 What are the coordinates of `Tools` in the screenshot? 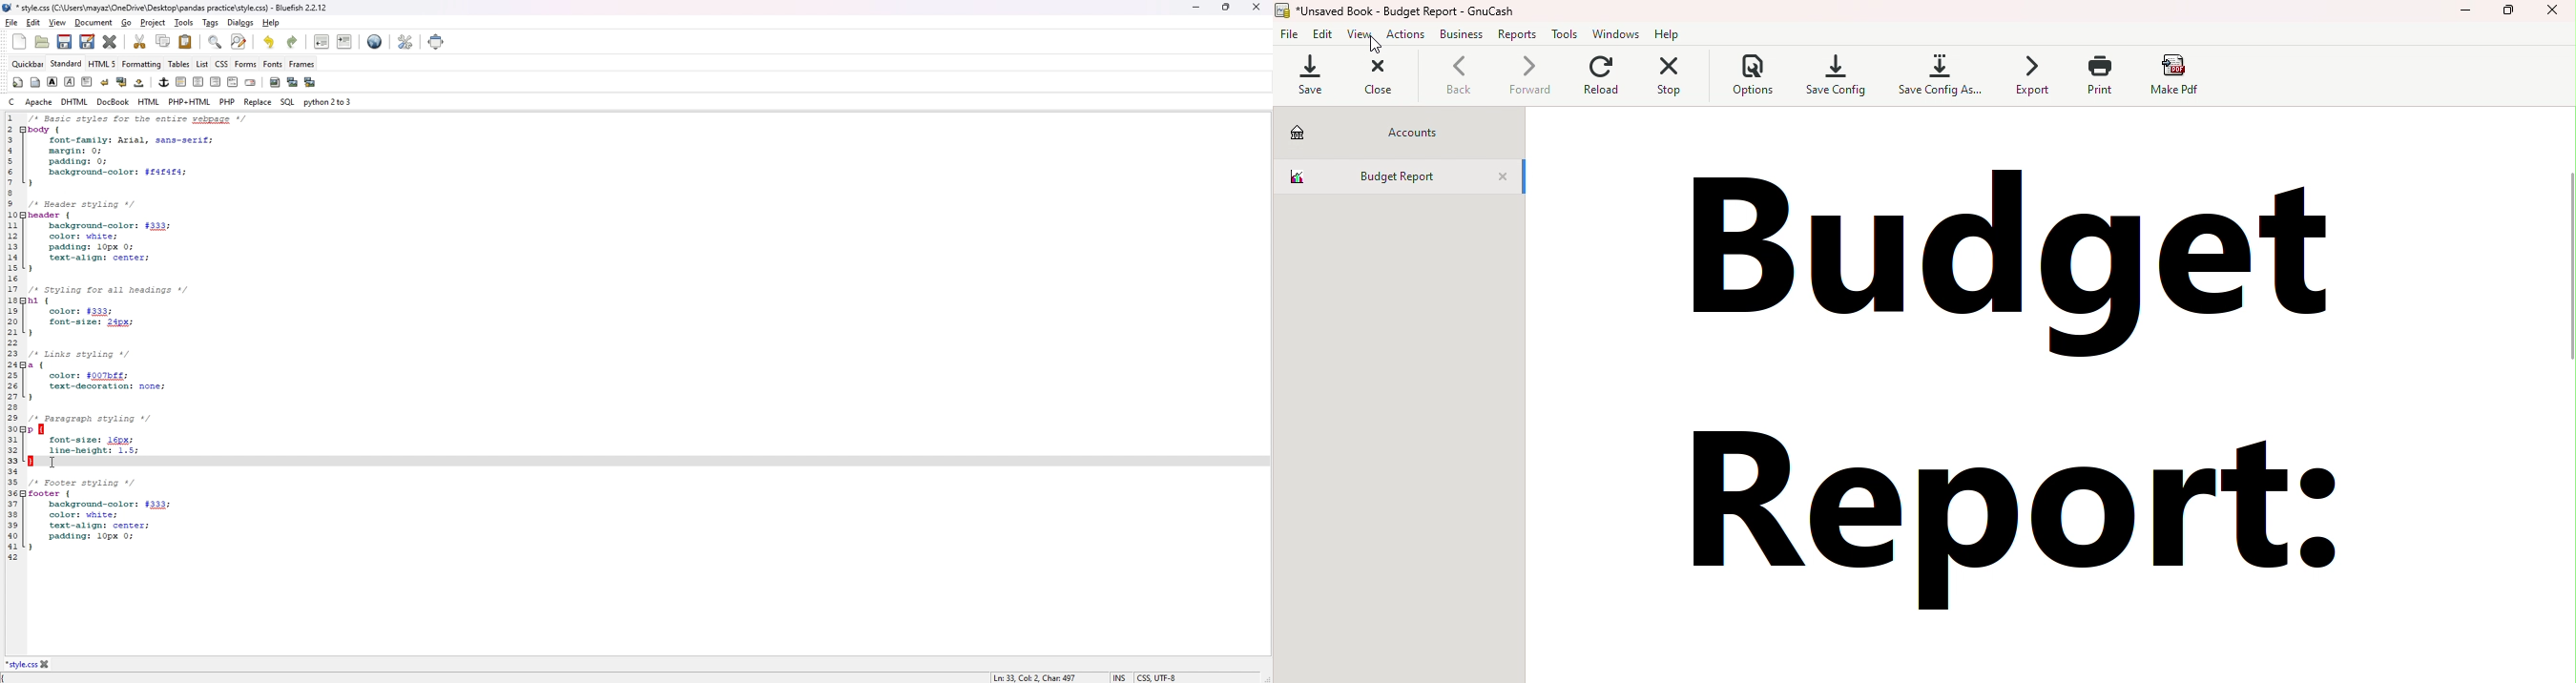 It's located at (1564, 35).